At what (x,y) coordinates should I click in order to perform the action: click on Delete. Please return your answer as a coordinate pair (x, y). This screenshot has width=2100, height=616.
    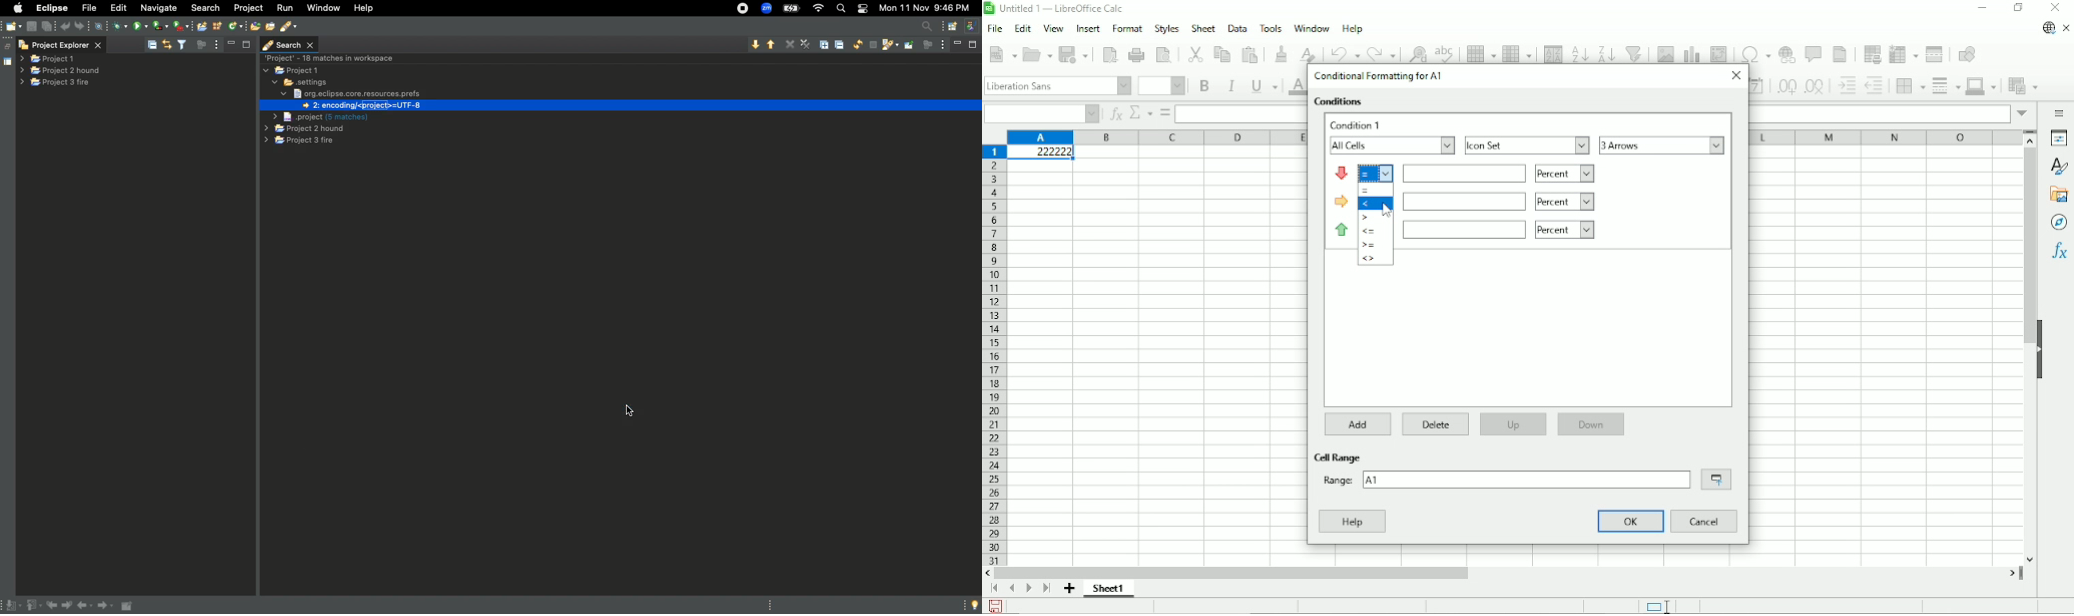
    Looking at the image, I should click on (1434, 423).